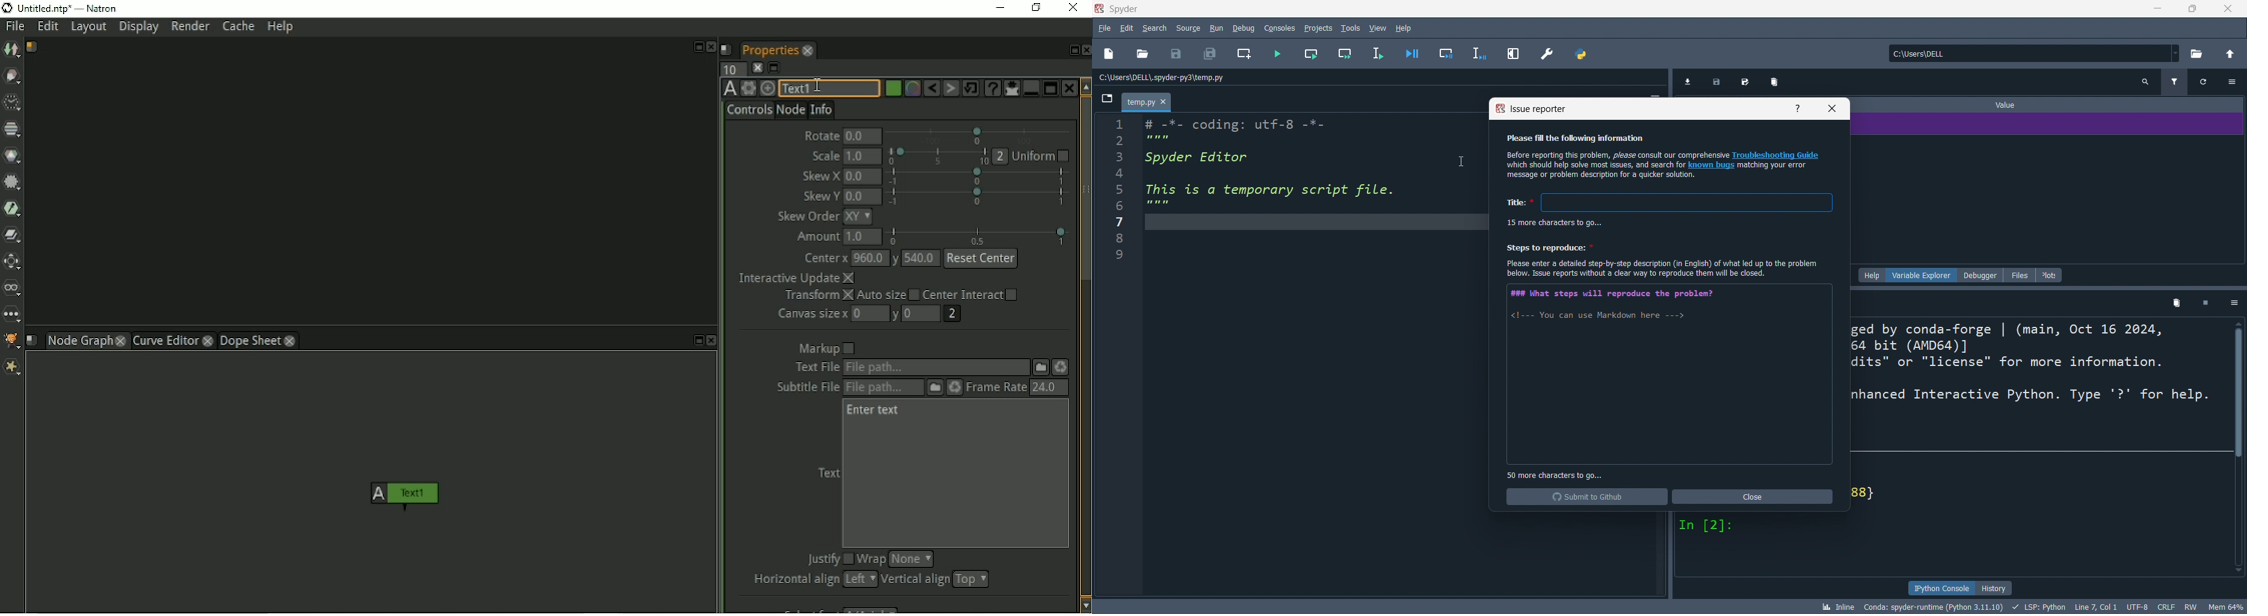  I want to click on minimize, so click(2156, 9).